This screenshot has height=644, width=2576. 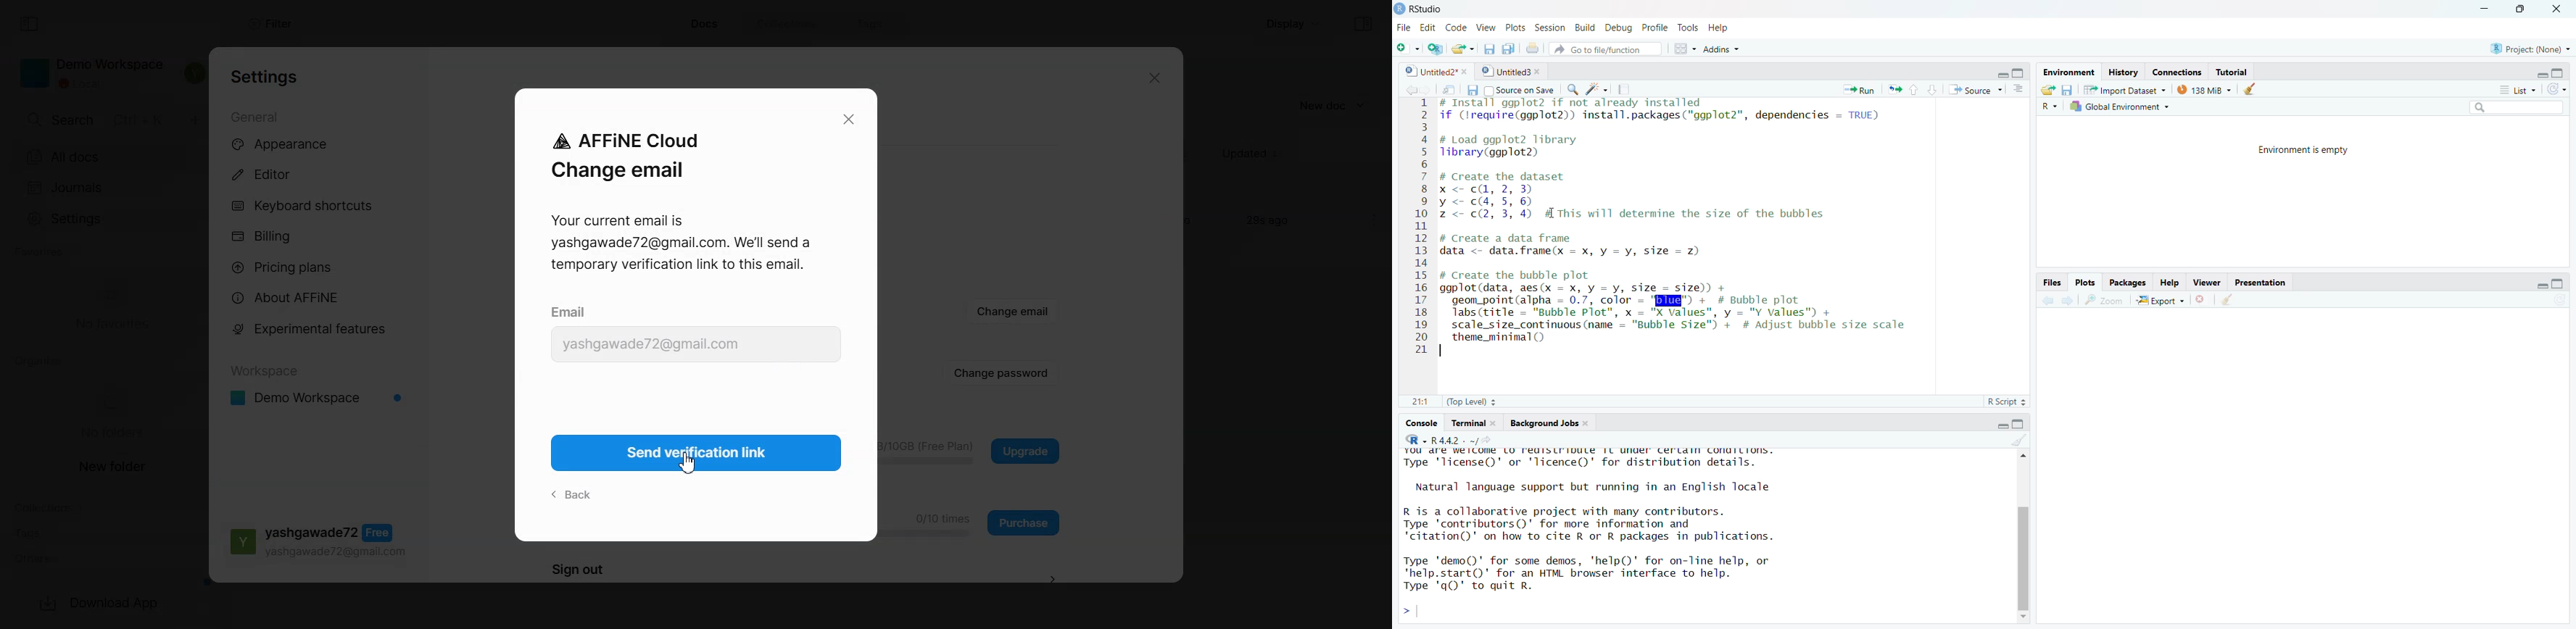 I want to click on remove all viewers, so click(x=2202, y=300).